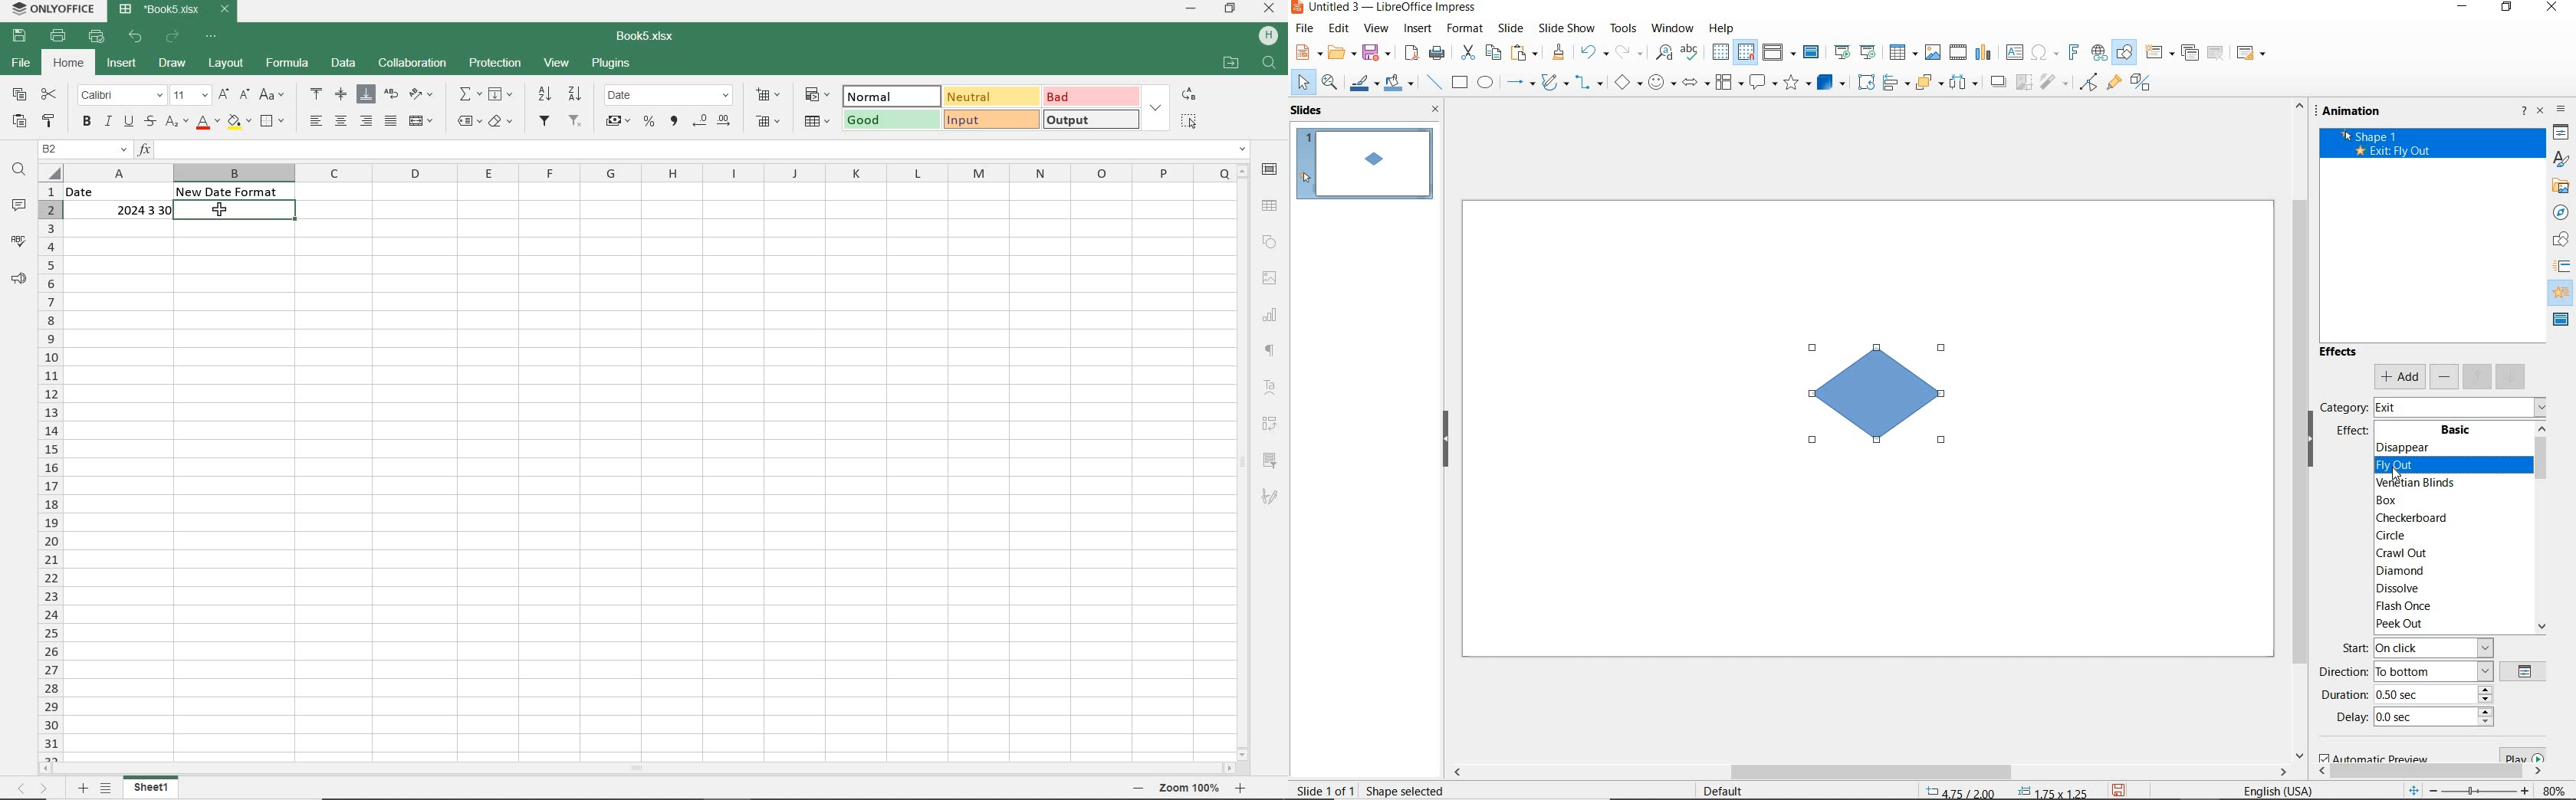 The height and width of the screenshot is (812, 2576). I want to click on help, so click(1723, 28).